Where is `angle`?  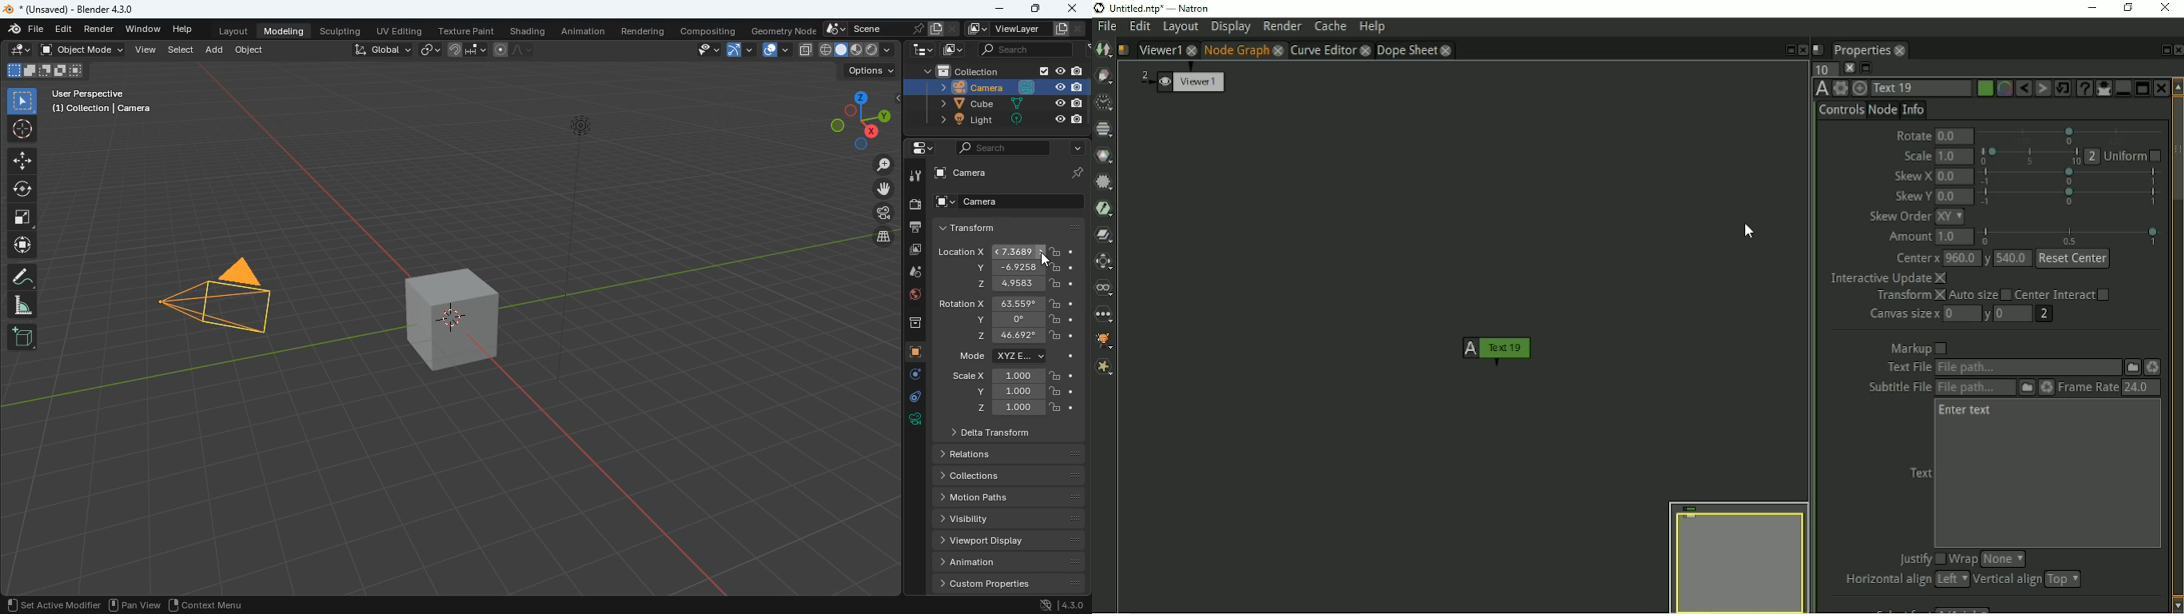
angle is located at coordinates (27, 305).